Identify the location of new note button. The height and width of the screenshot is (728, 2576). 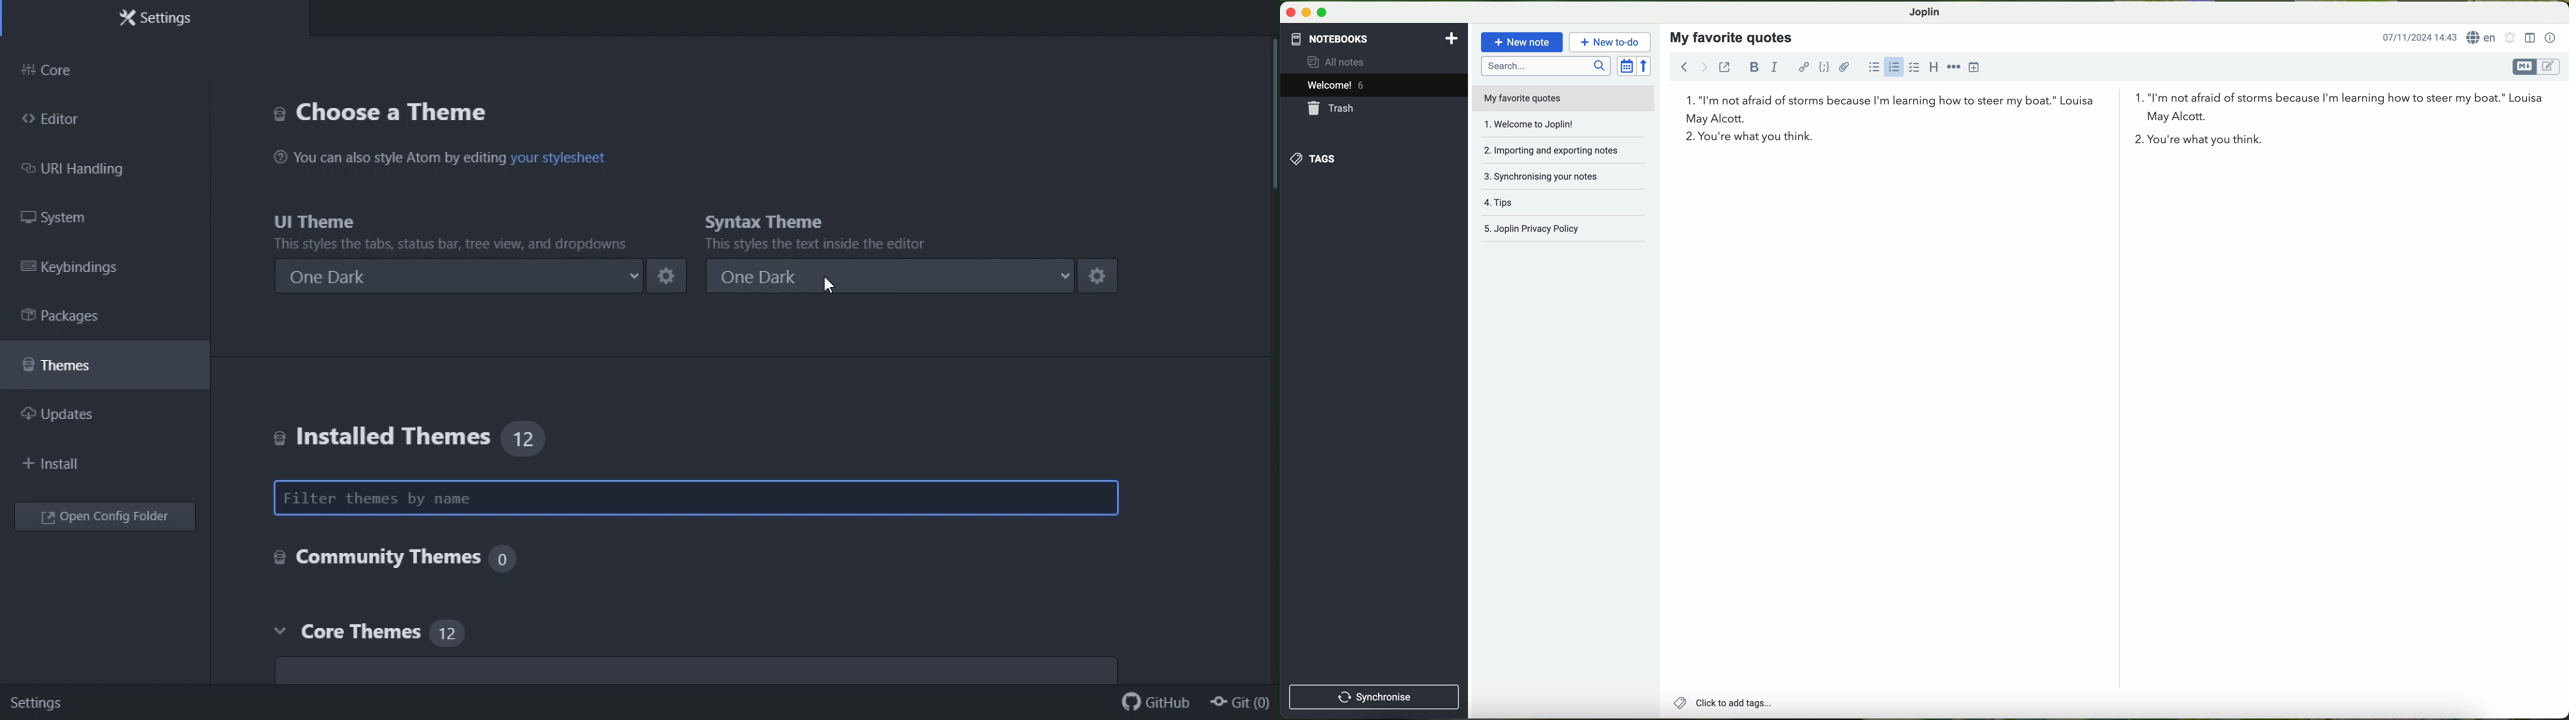
(1523, 42).